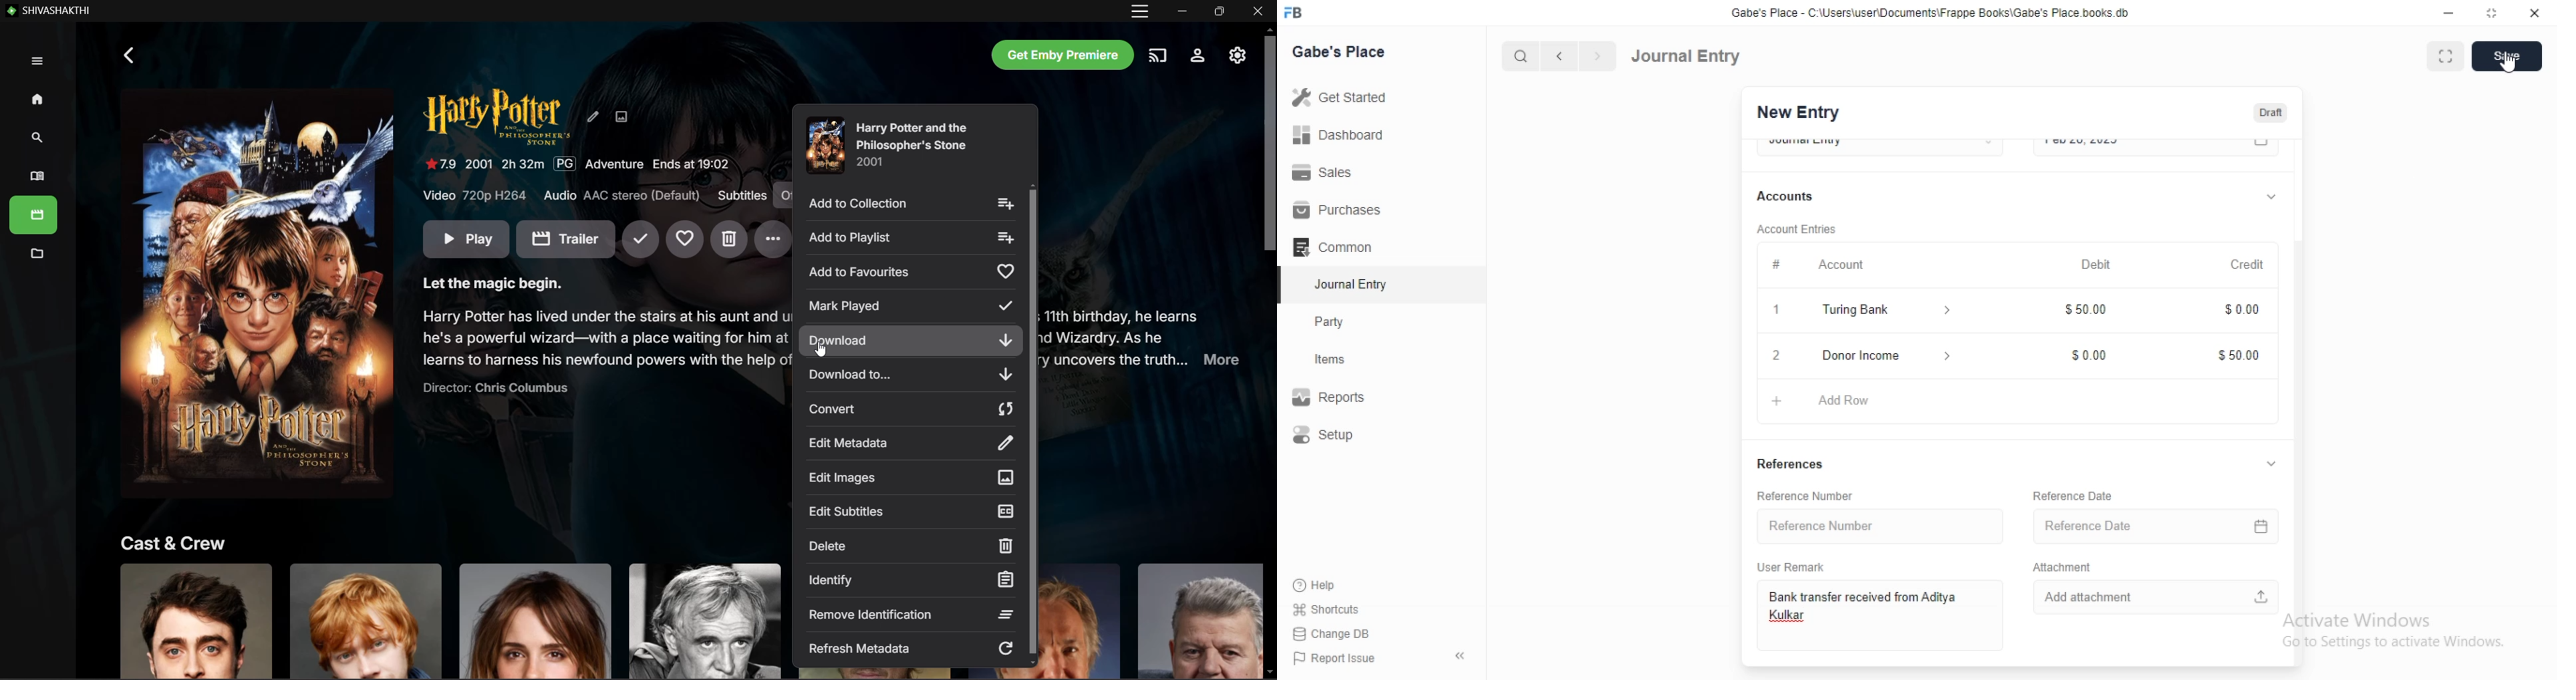 This screenshot has height=700, width=2576. I want to click on Common, so click(1338, 247).